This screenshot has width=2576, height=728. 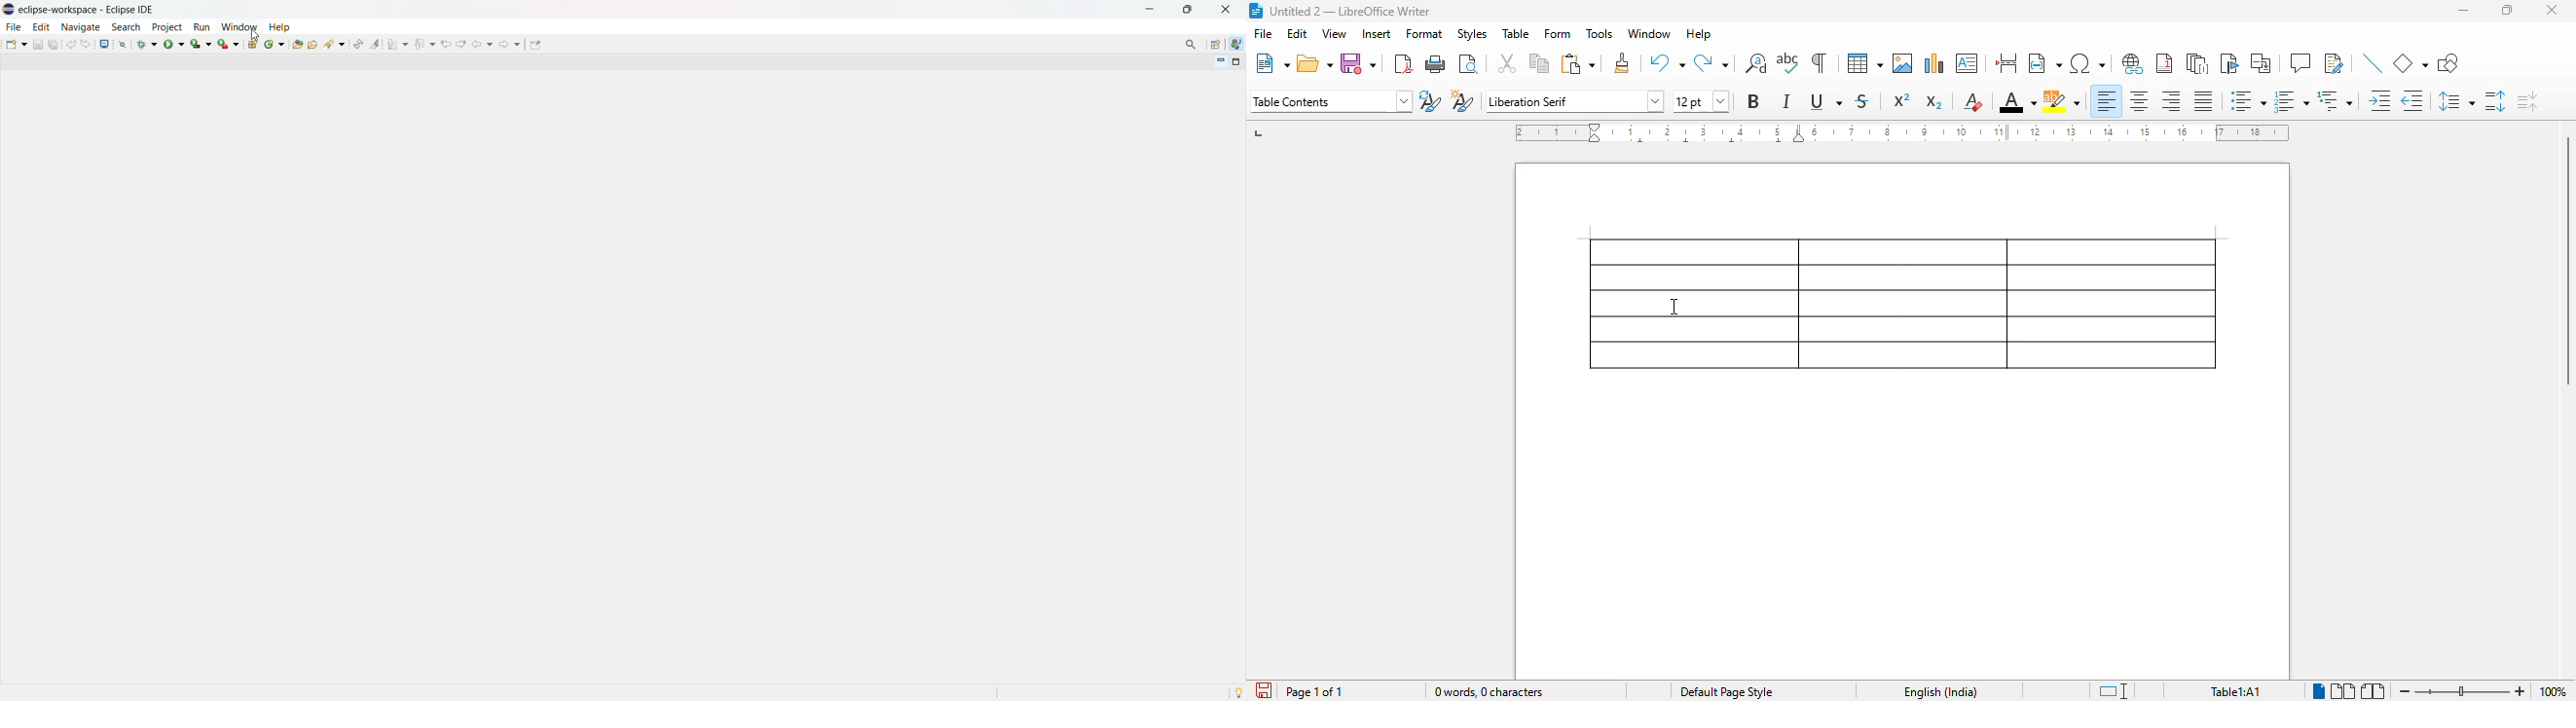 I want to click on cursor, so click(x=255, y=36).